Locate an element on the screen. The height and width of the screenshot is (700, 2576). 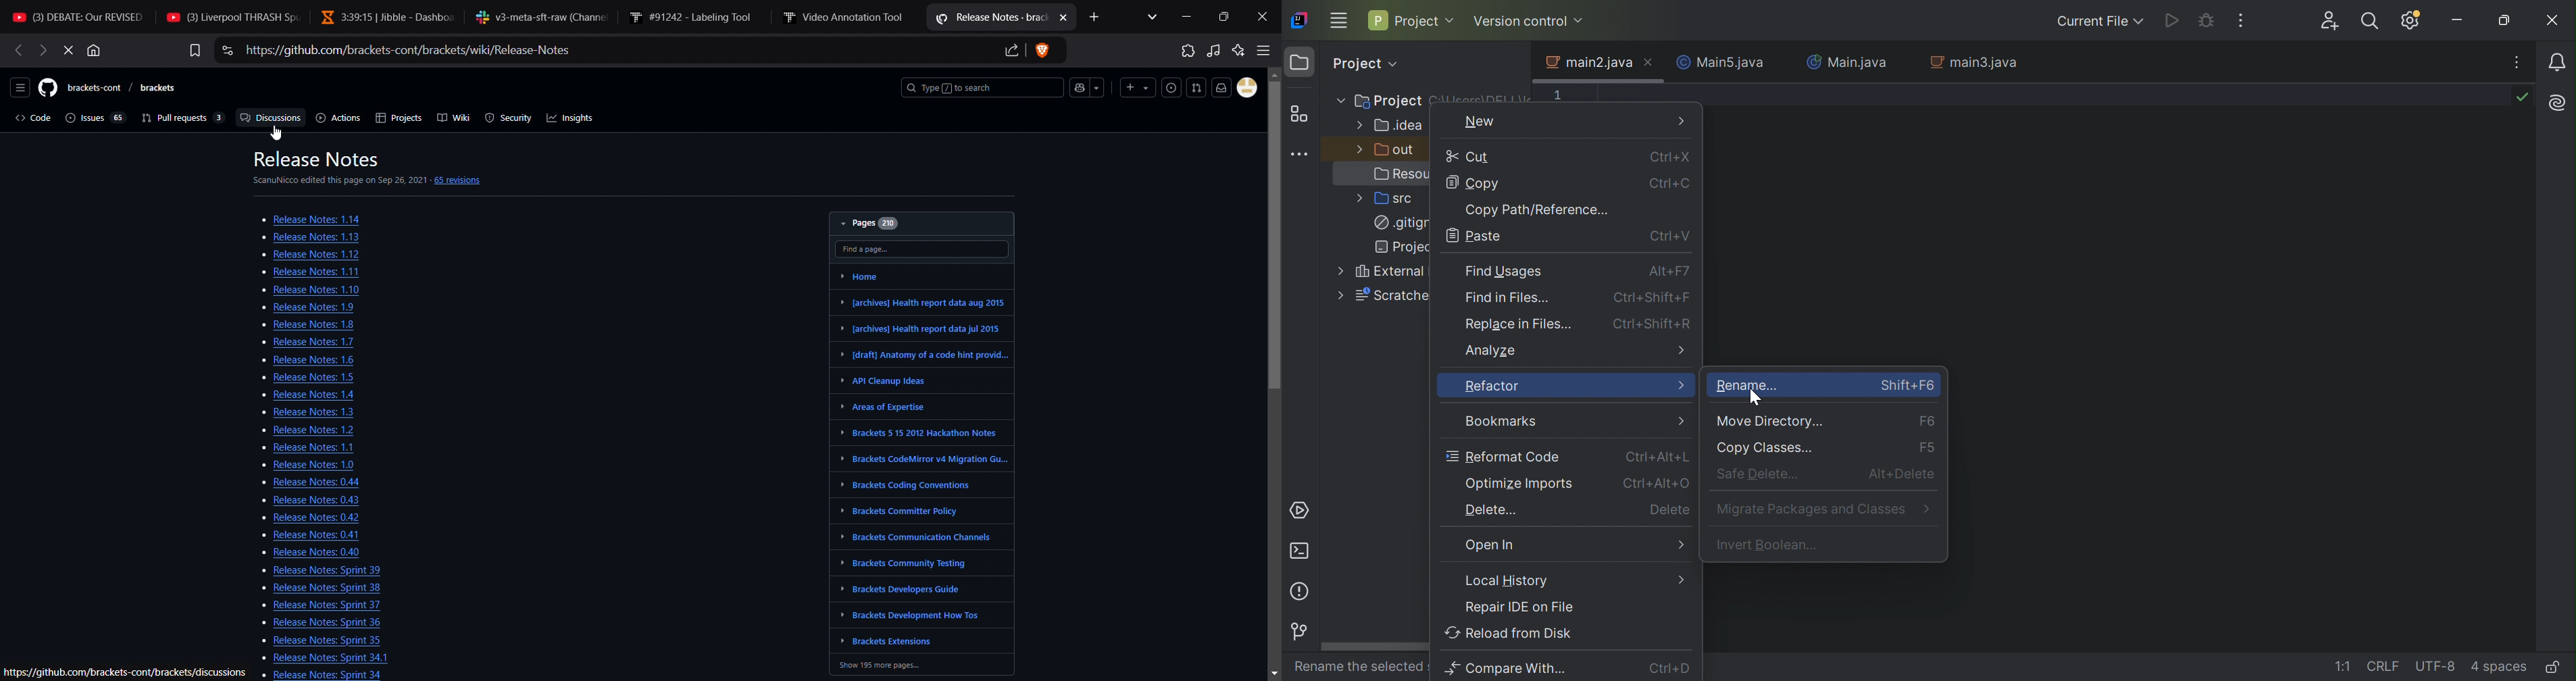
o Release Notes: Sprint 37 is located at coordinates (317, 604).